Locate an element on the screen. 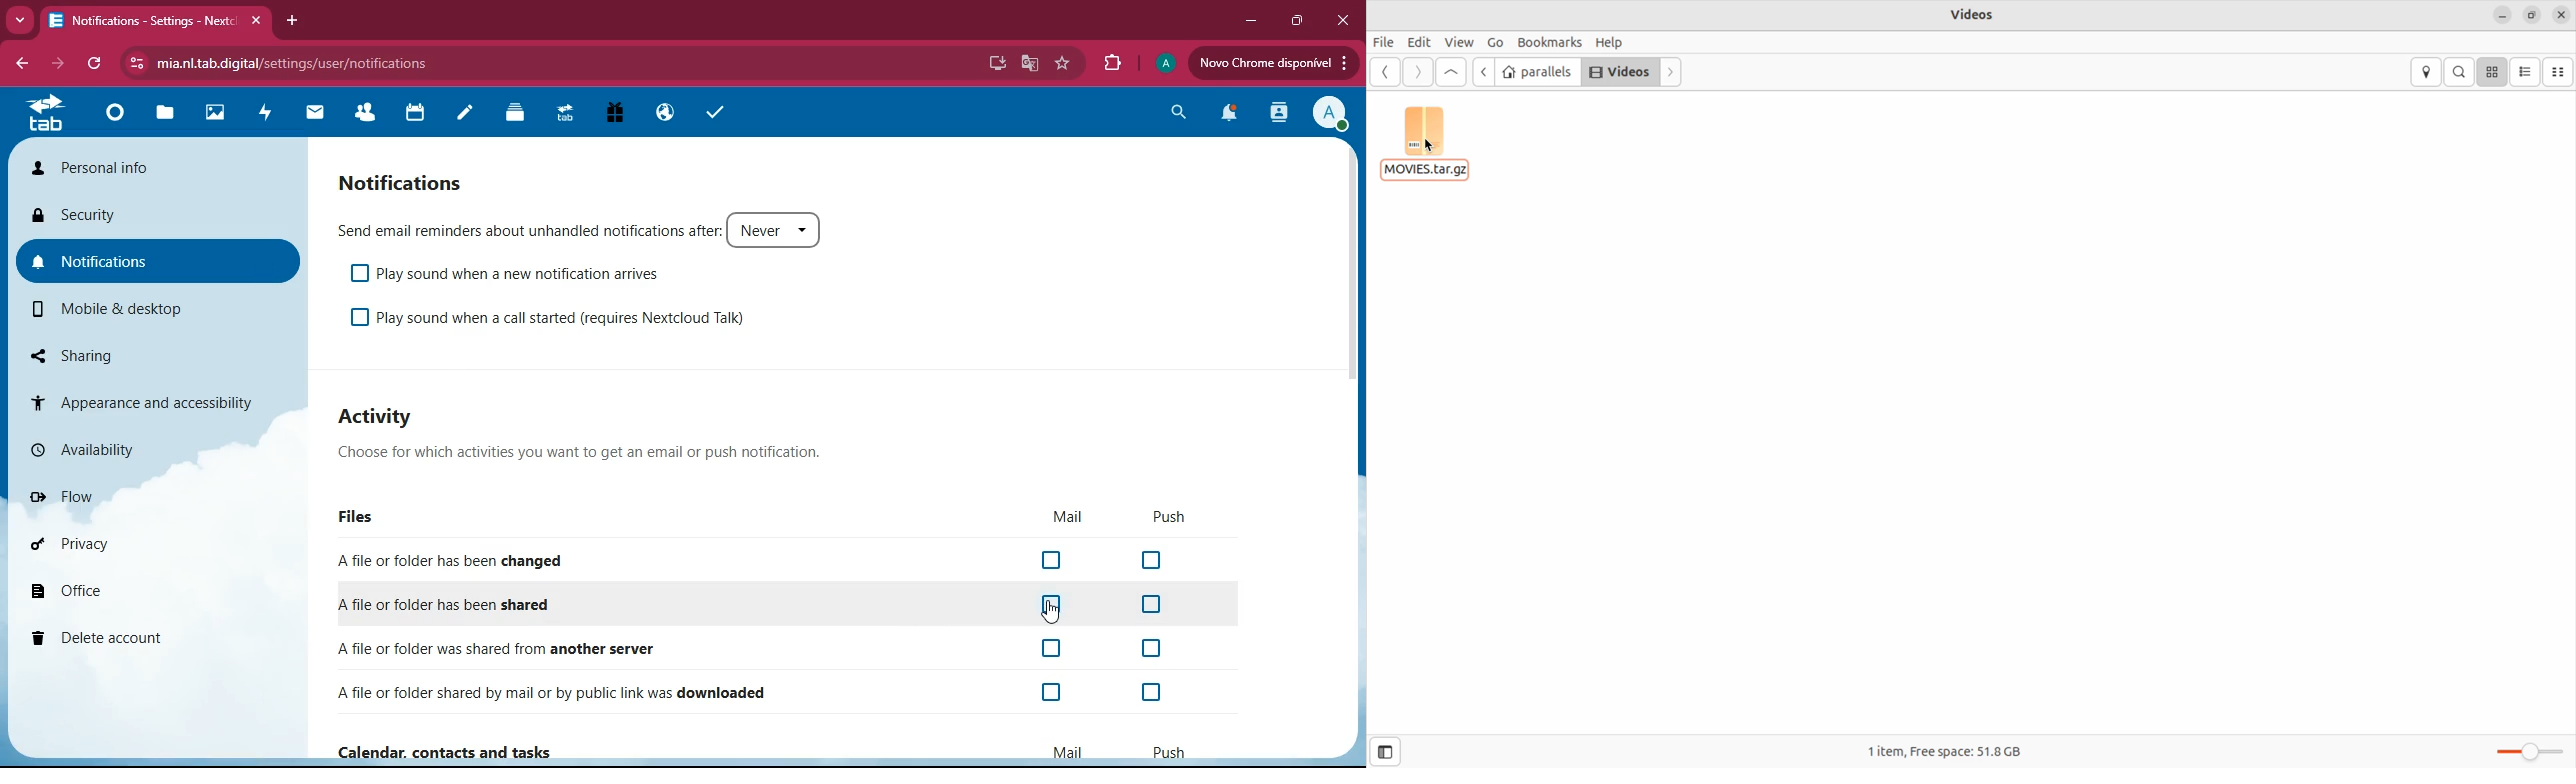  off is located at coordinates (1059, 648).